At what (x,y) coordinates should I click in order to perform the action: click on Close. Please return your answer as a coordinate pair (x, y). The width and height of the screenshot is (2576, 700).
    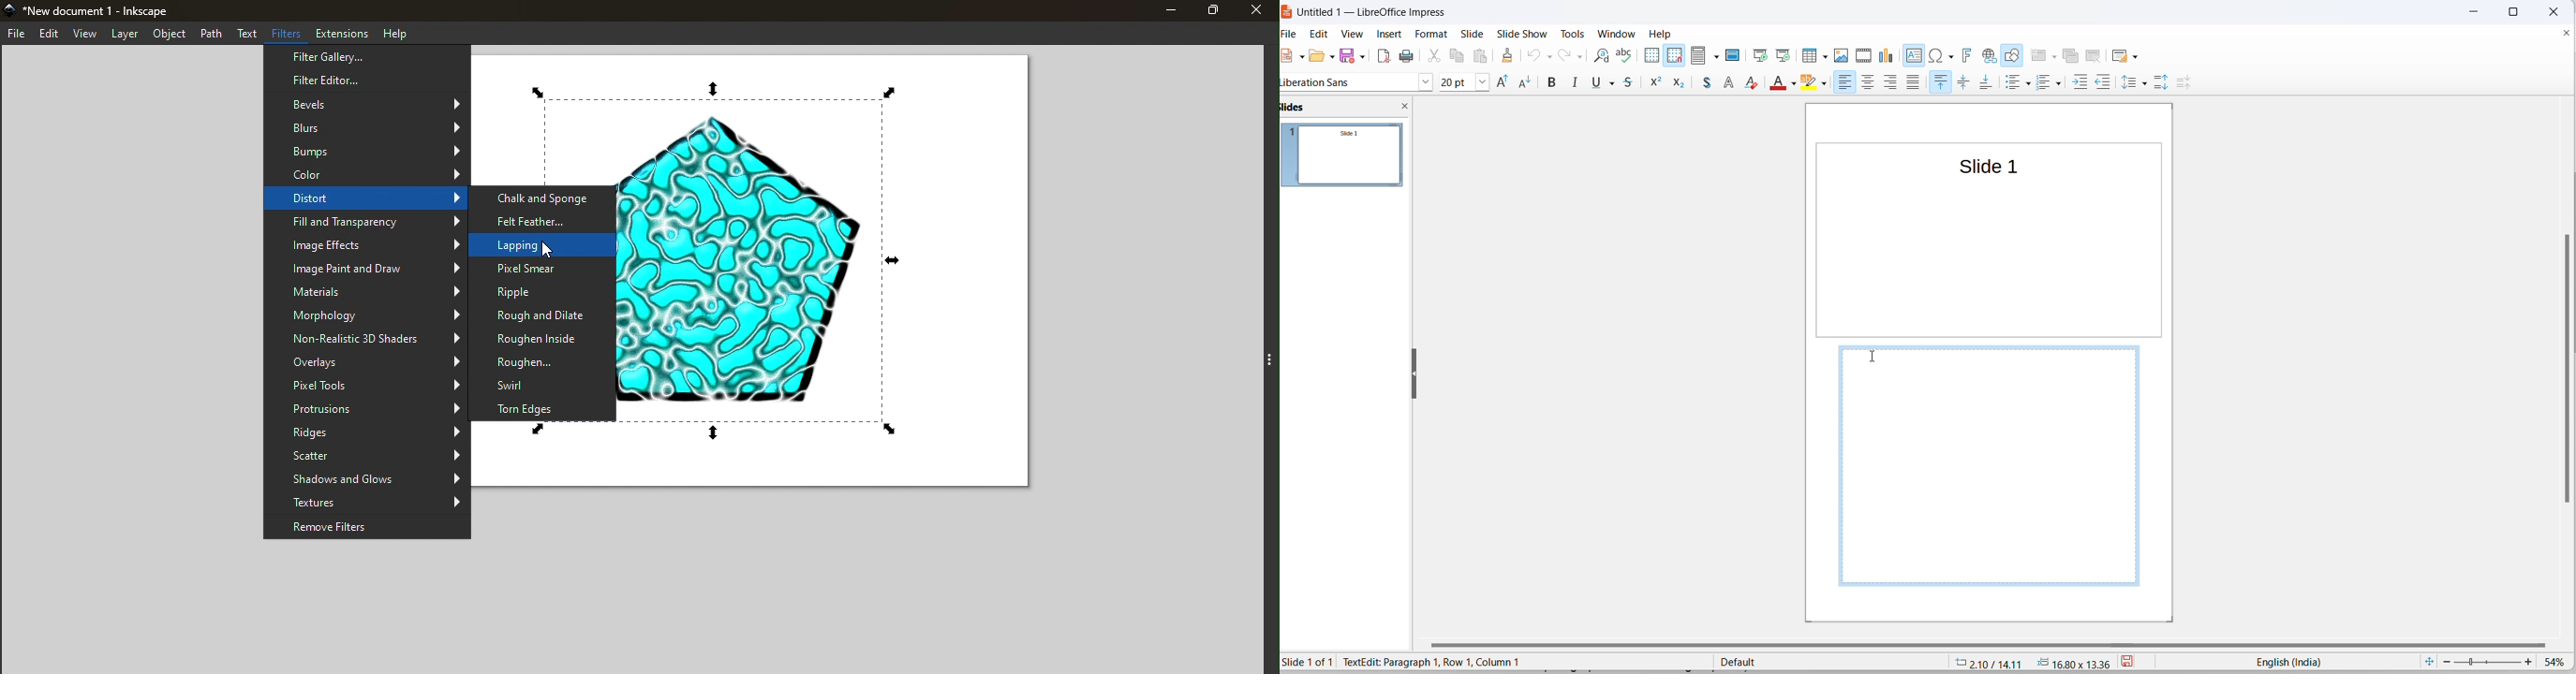
    Looking at the image, I should click on (1260, 10).